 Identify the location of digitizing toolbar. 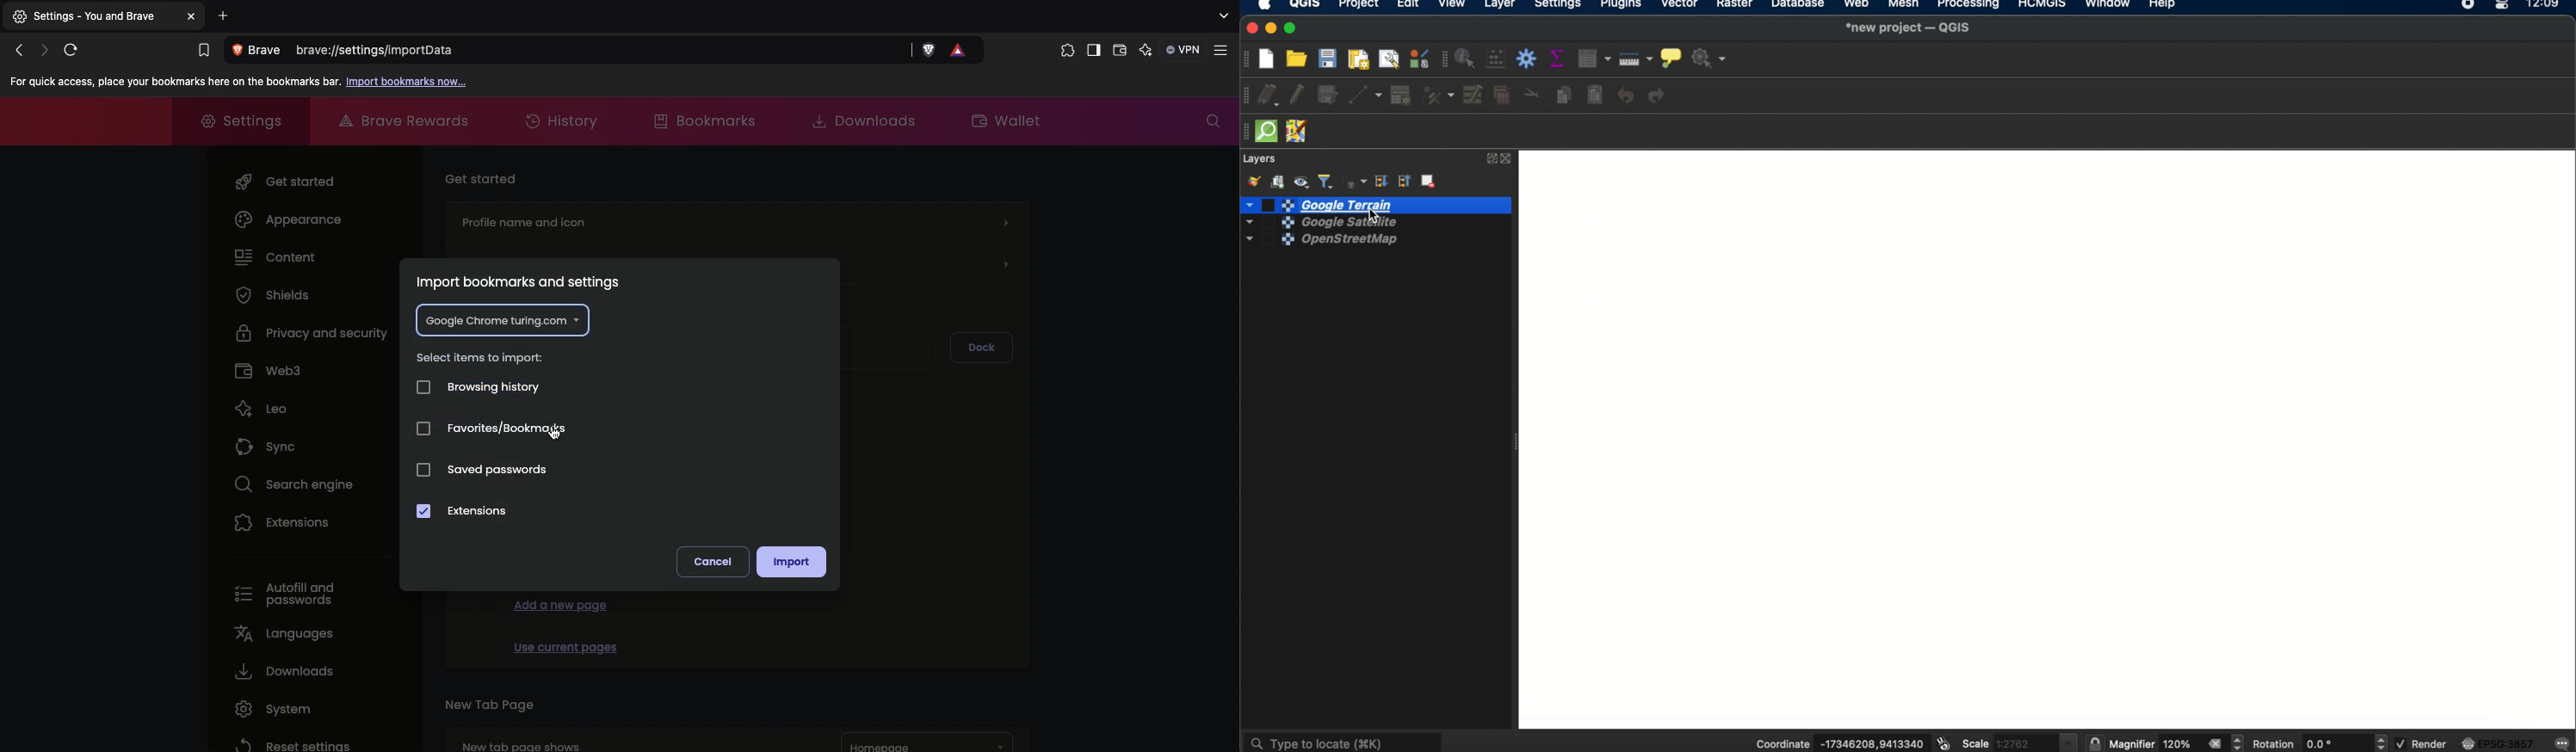
(1248, 96).